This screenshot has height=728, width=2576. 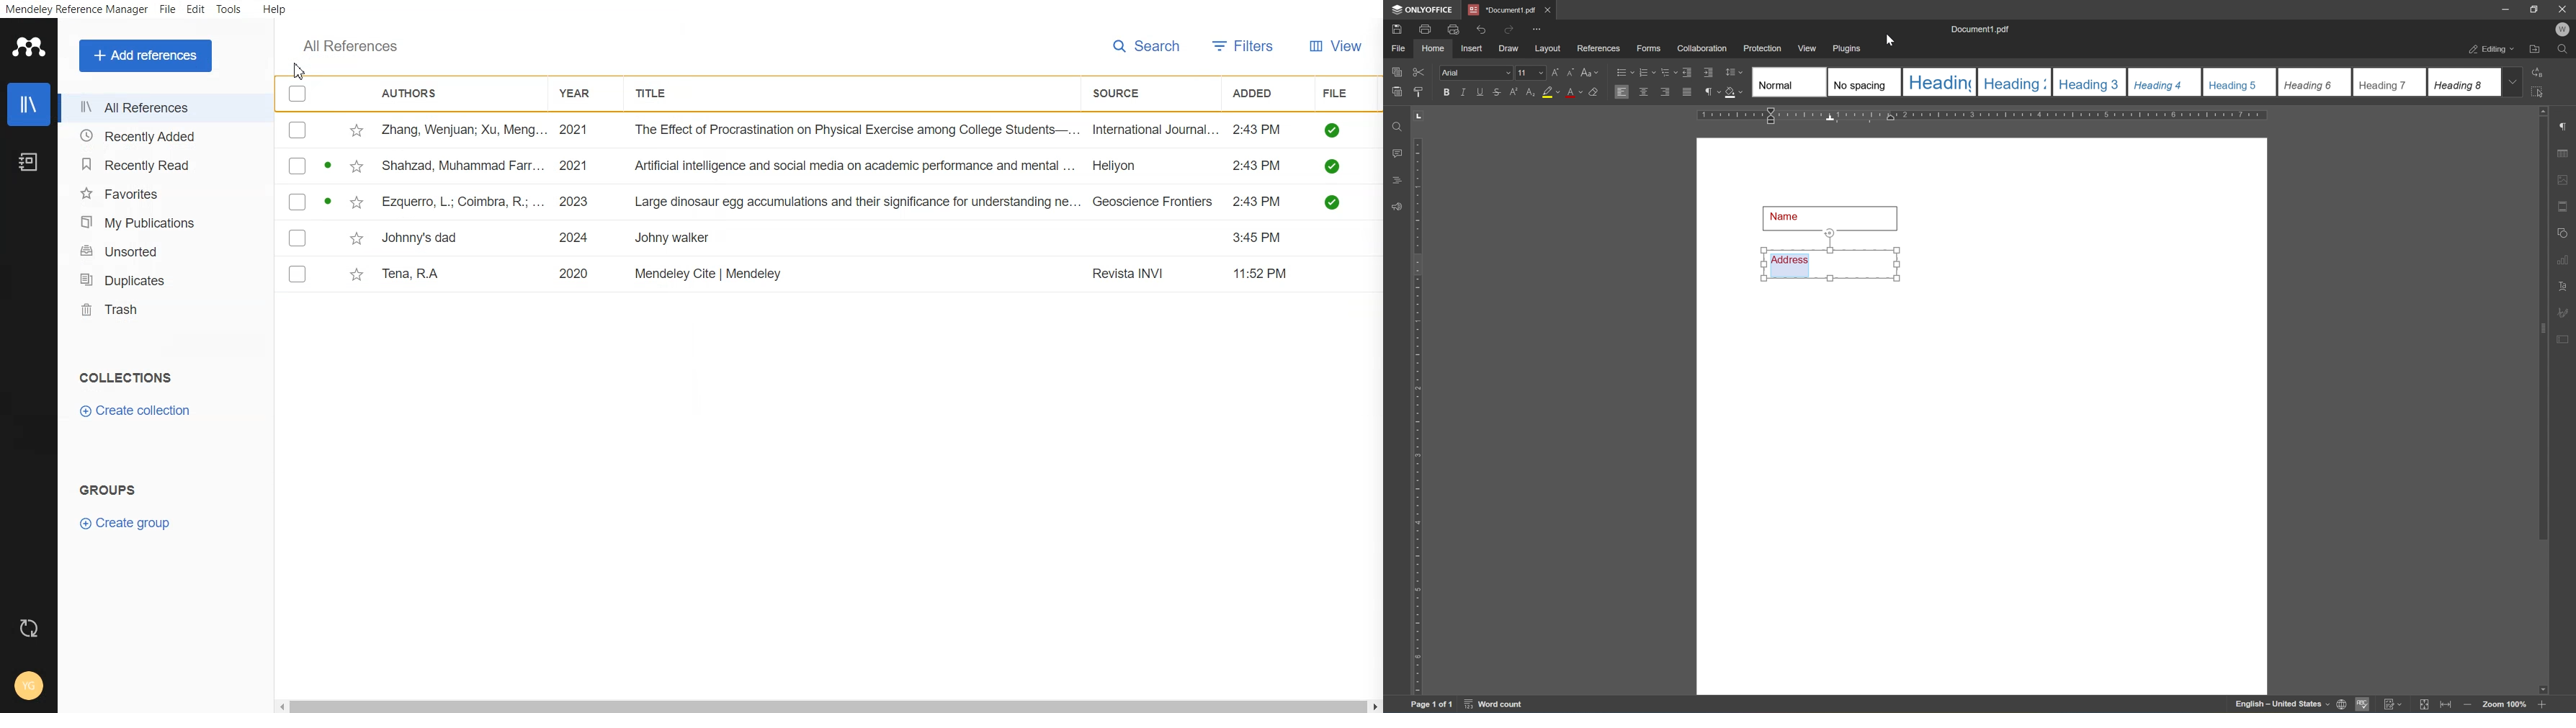 What do you see at coordinates (2541, 72) in the screenshot?
I see `replace` at bounding box center [2541, 72].